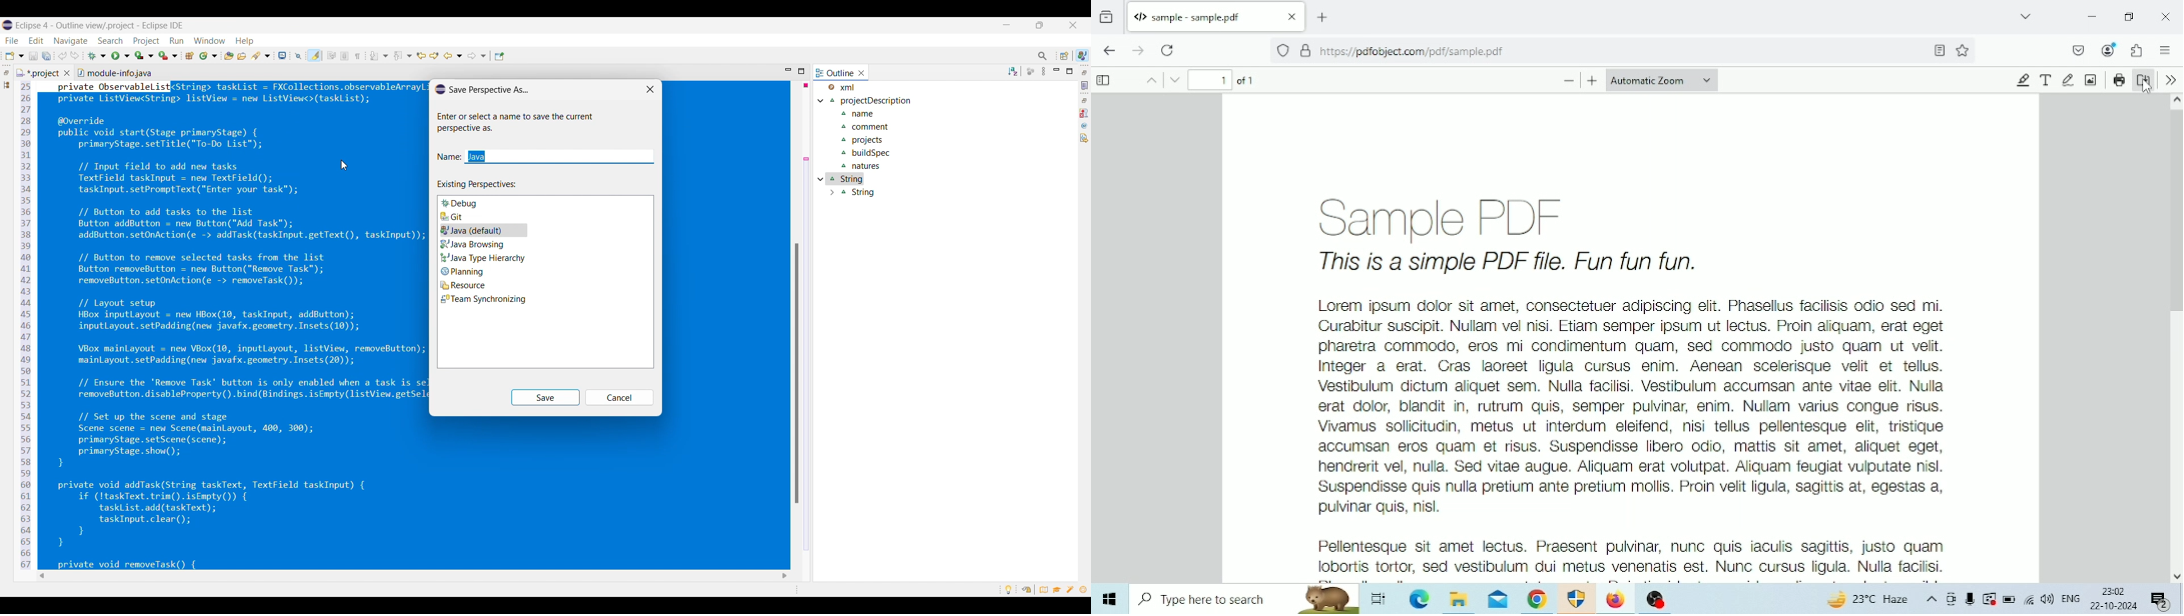 This screenshot has height=616, width=2184. What do you see at coordinates (2161, 601) in the screenshot?
I see `Notifications` at bounding box center [2161, 601].